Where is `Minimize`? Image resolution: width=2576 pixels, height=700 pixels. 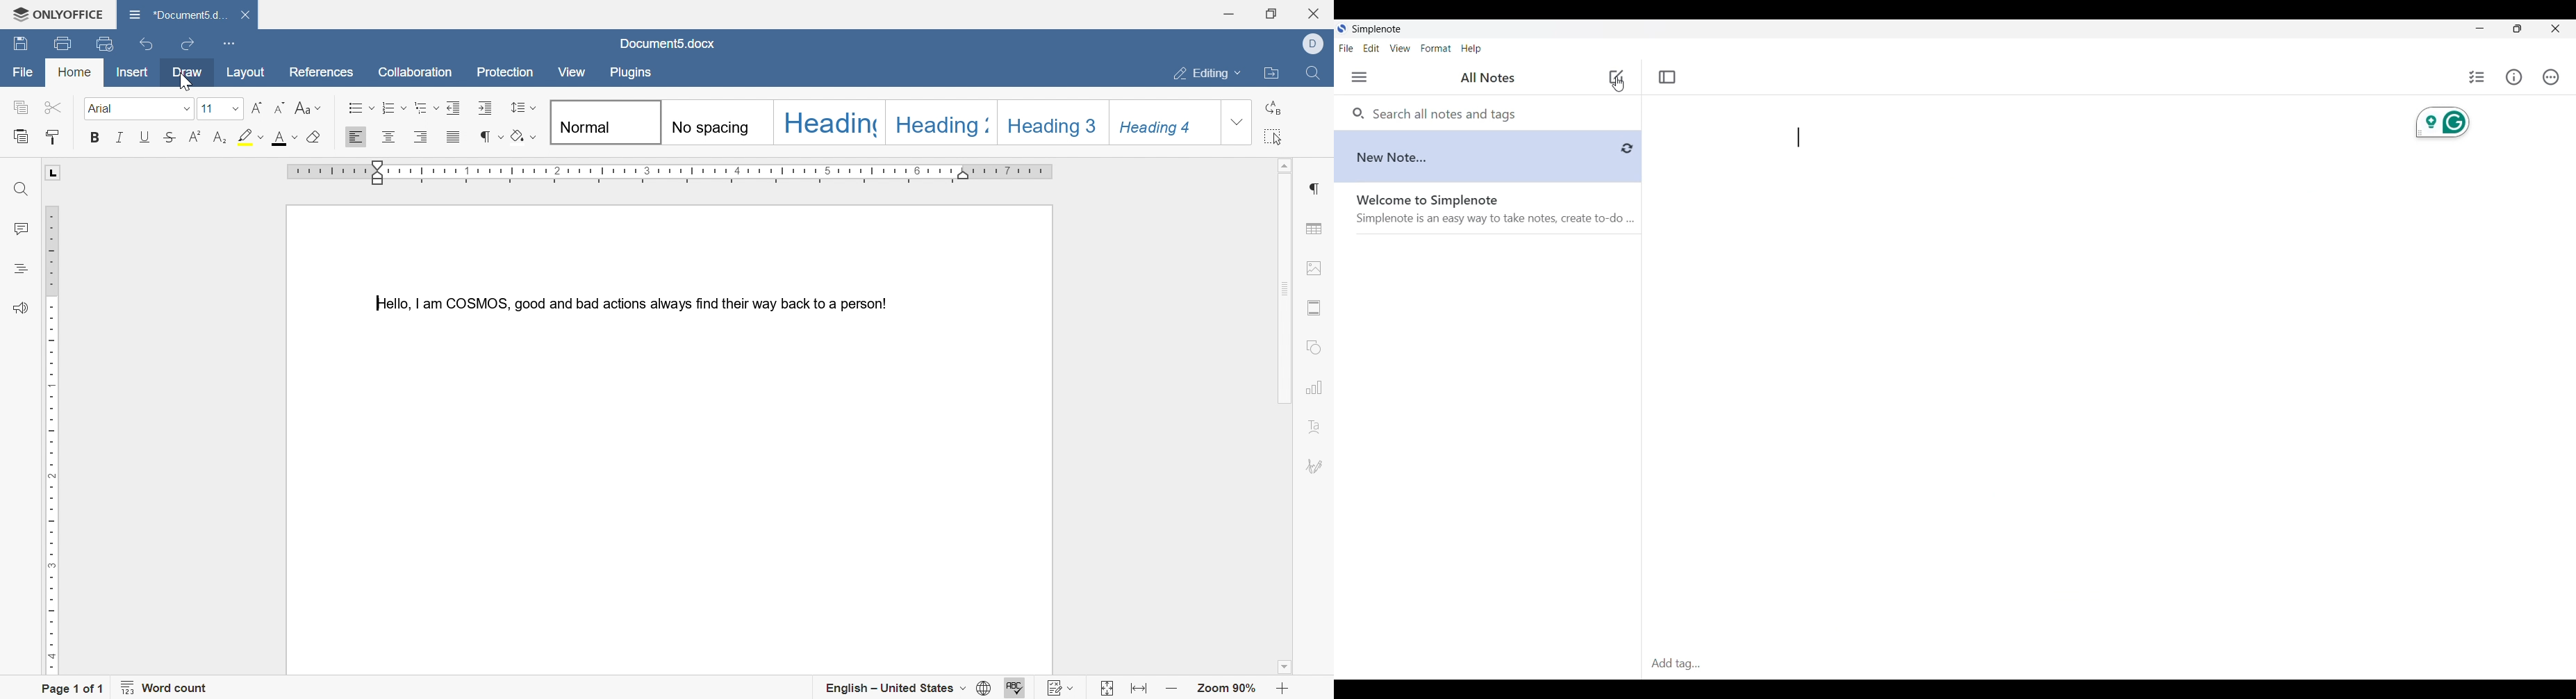
Minimize is located at coordinates (2481, 28).